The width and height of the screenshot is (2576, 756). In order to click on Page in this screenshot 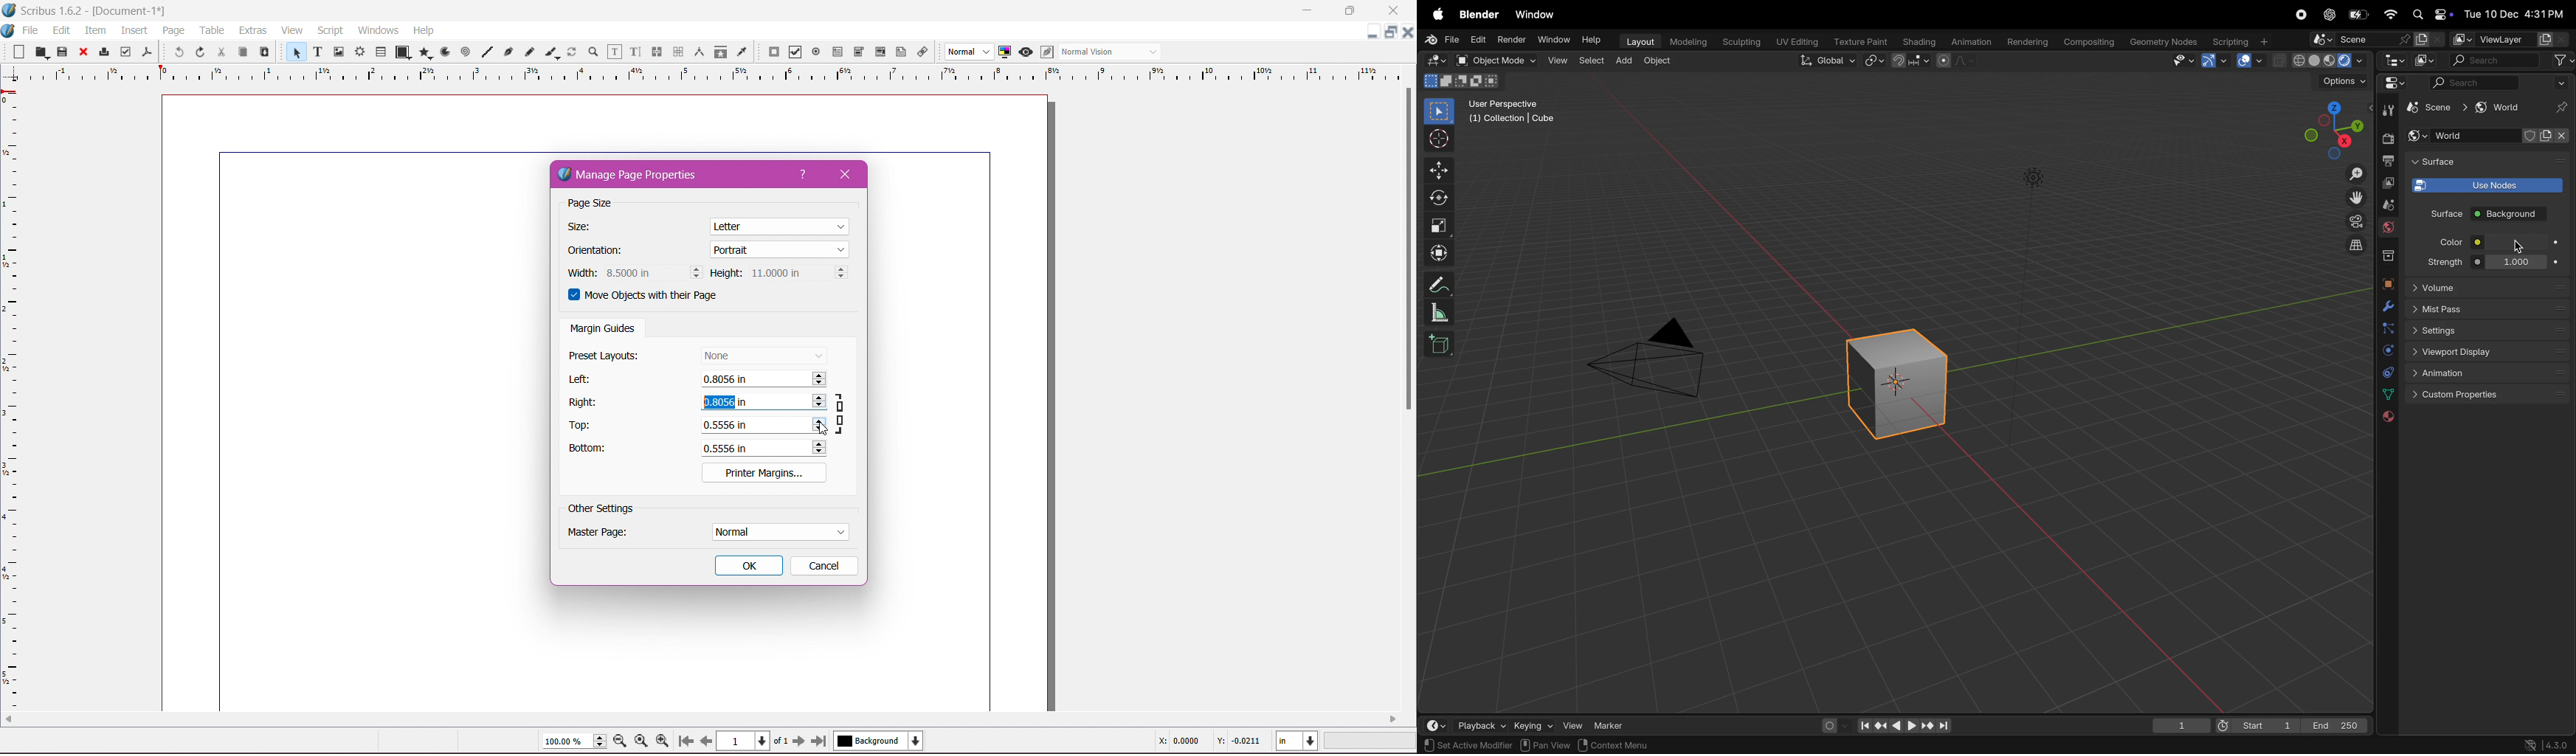, I will do `click(171, 30)`.